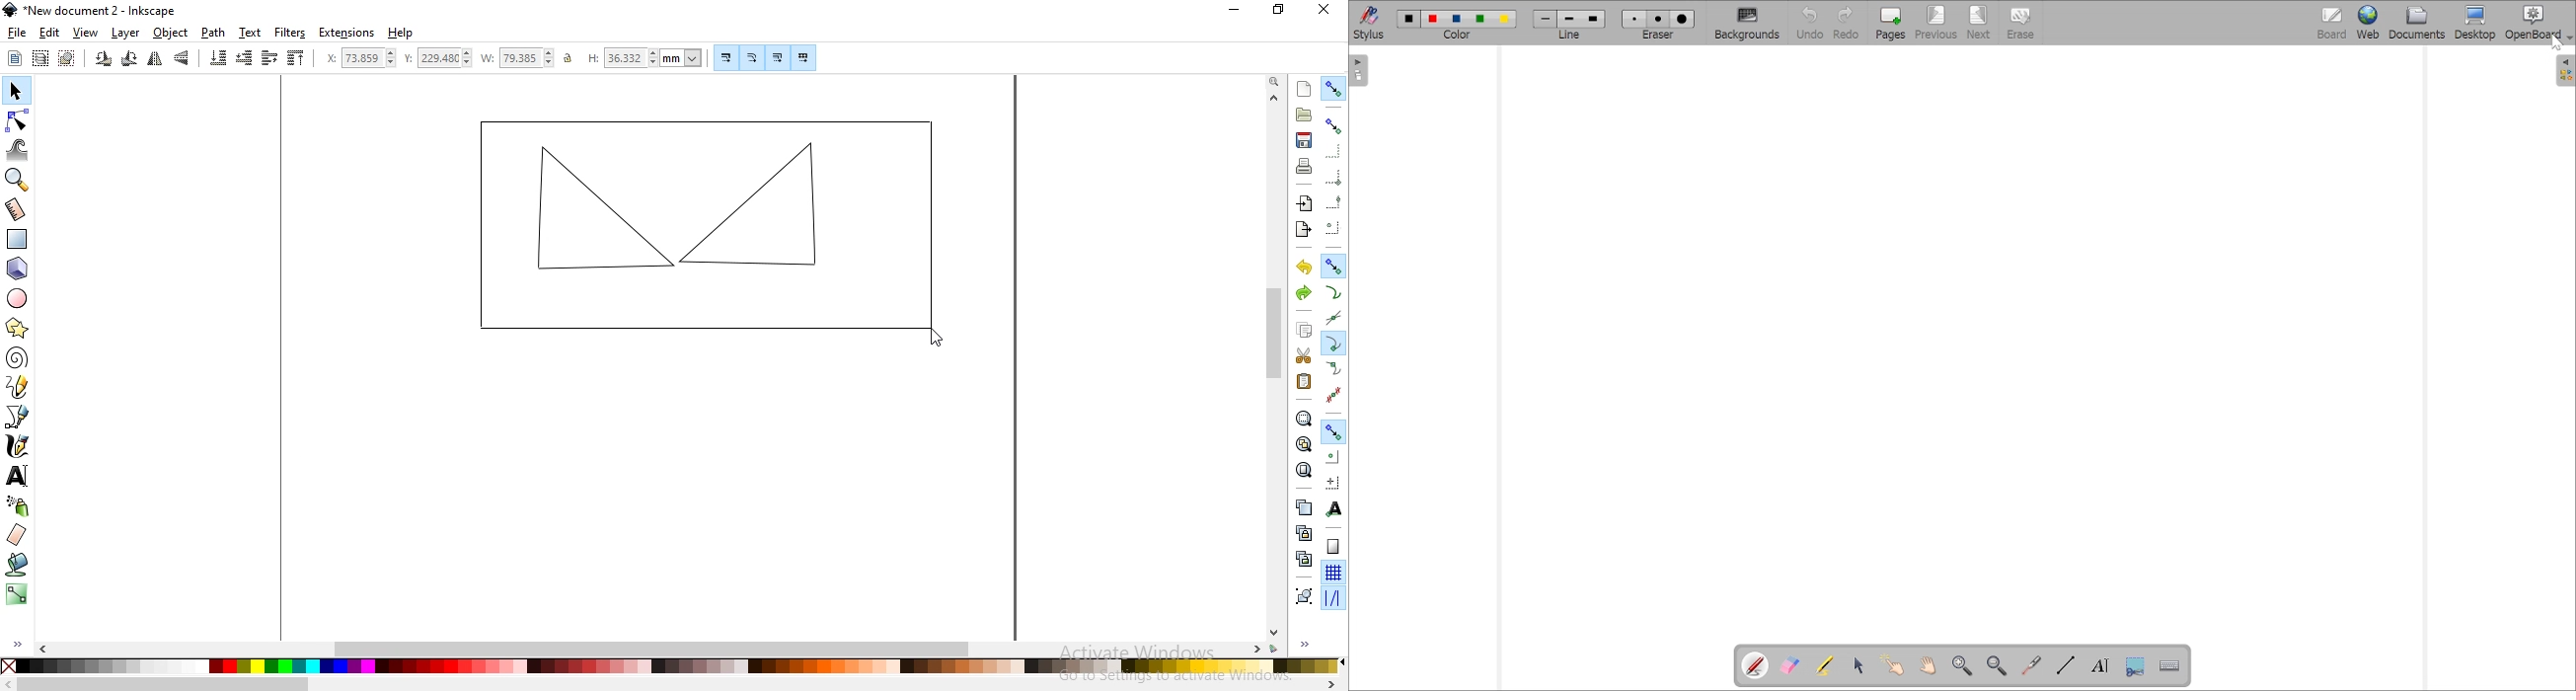 This screenshot has width=2576, height=700. I want to click on Documents, so click(2417, 24).